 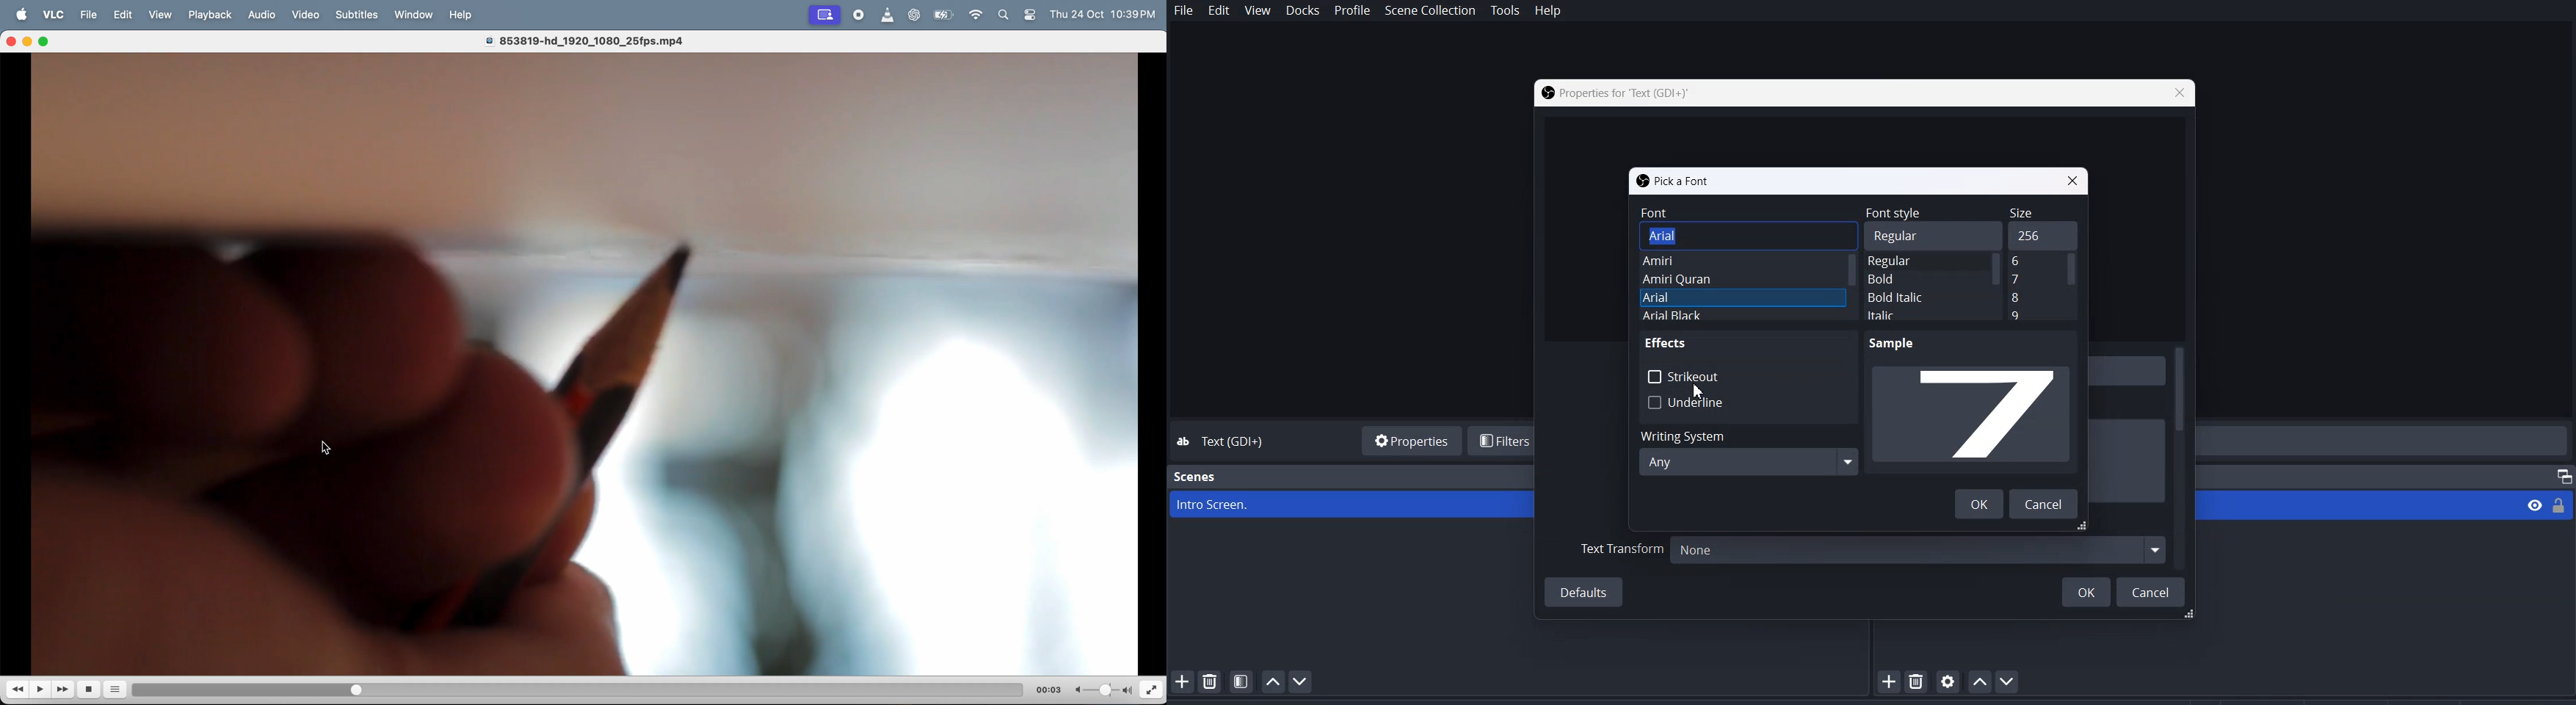 What do you see at coordinates (1975, 401) in the screenshot?
I see `Sample preview` at bounding box center [1975, 401].